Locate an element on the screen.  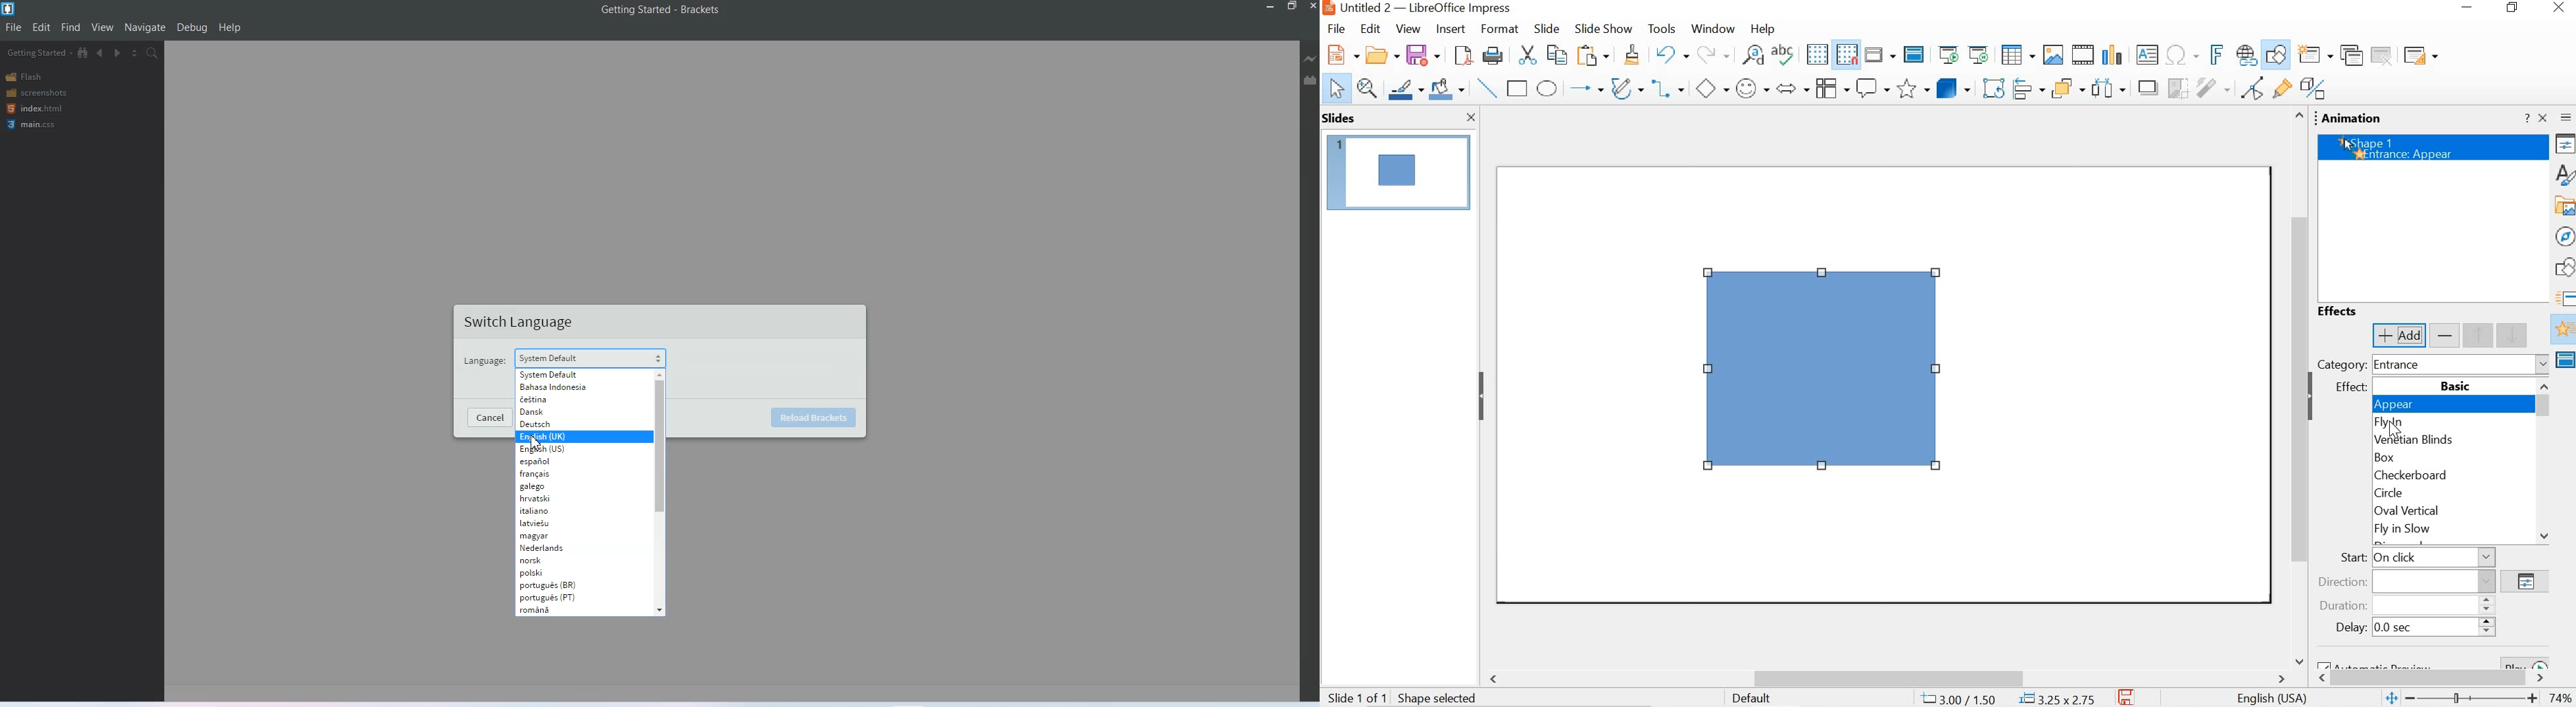
Romana is located at coordinates (562, 609).